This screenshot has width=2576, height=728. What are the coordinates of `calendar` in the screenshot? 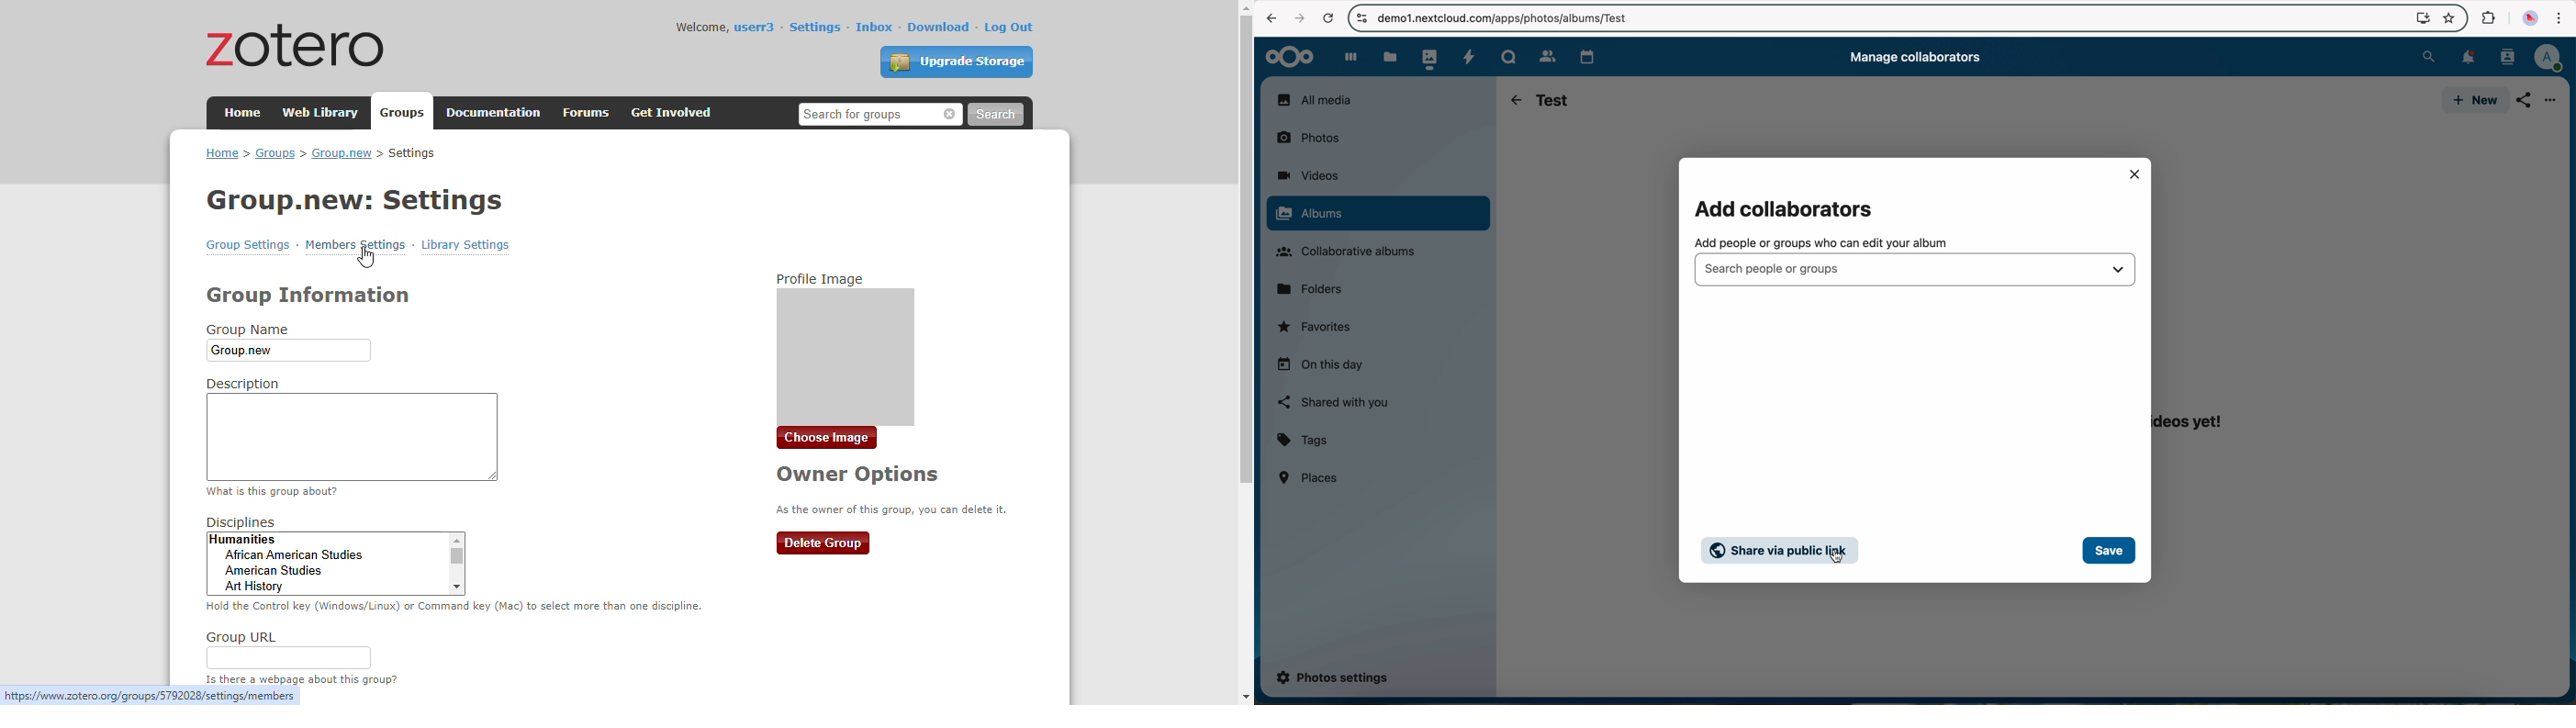 It's located at (1585, 54).